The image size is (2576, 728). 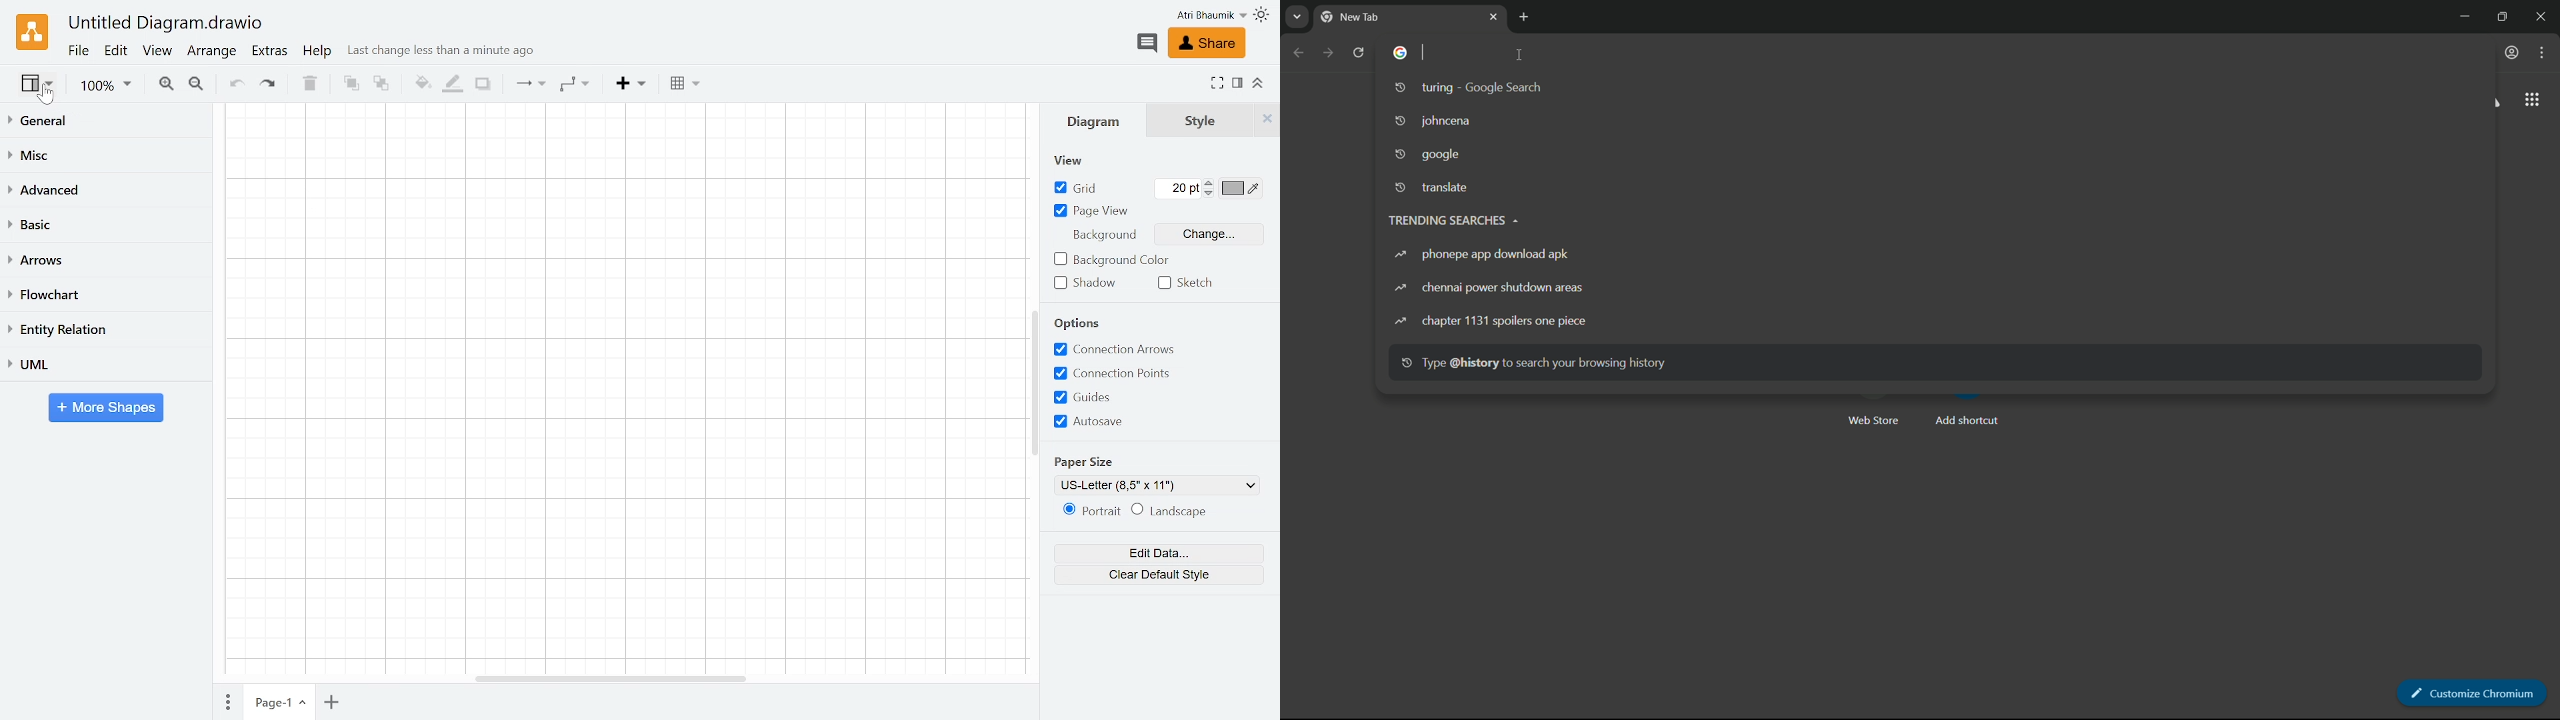 I want to click on Comment, so click(x=1148, y=44).